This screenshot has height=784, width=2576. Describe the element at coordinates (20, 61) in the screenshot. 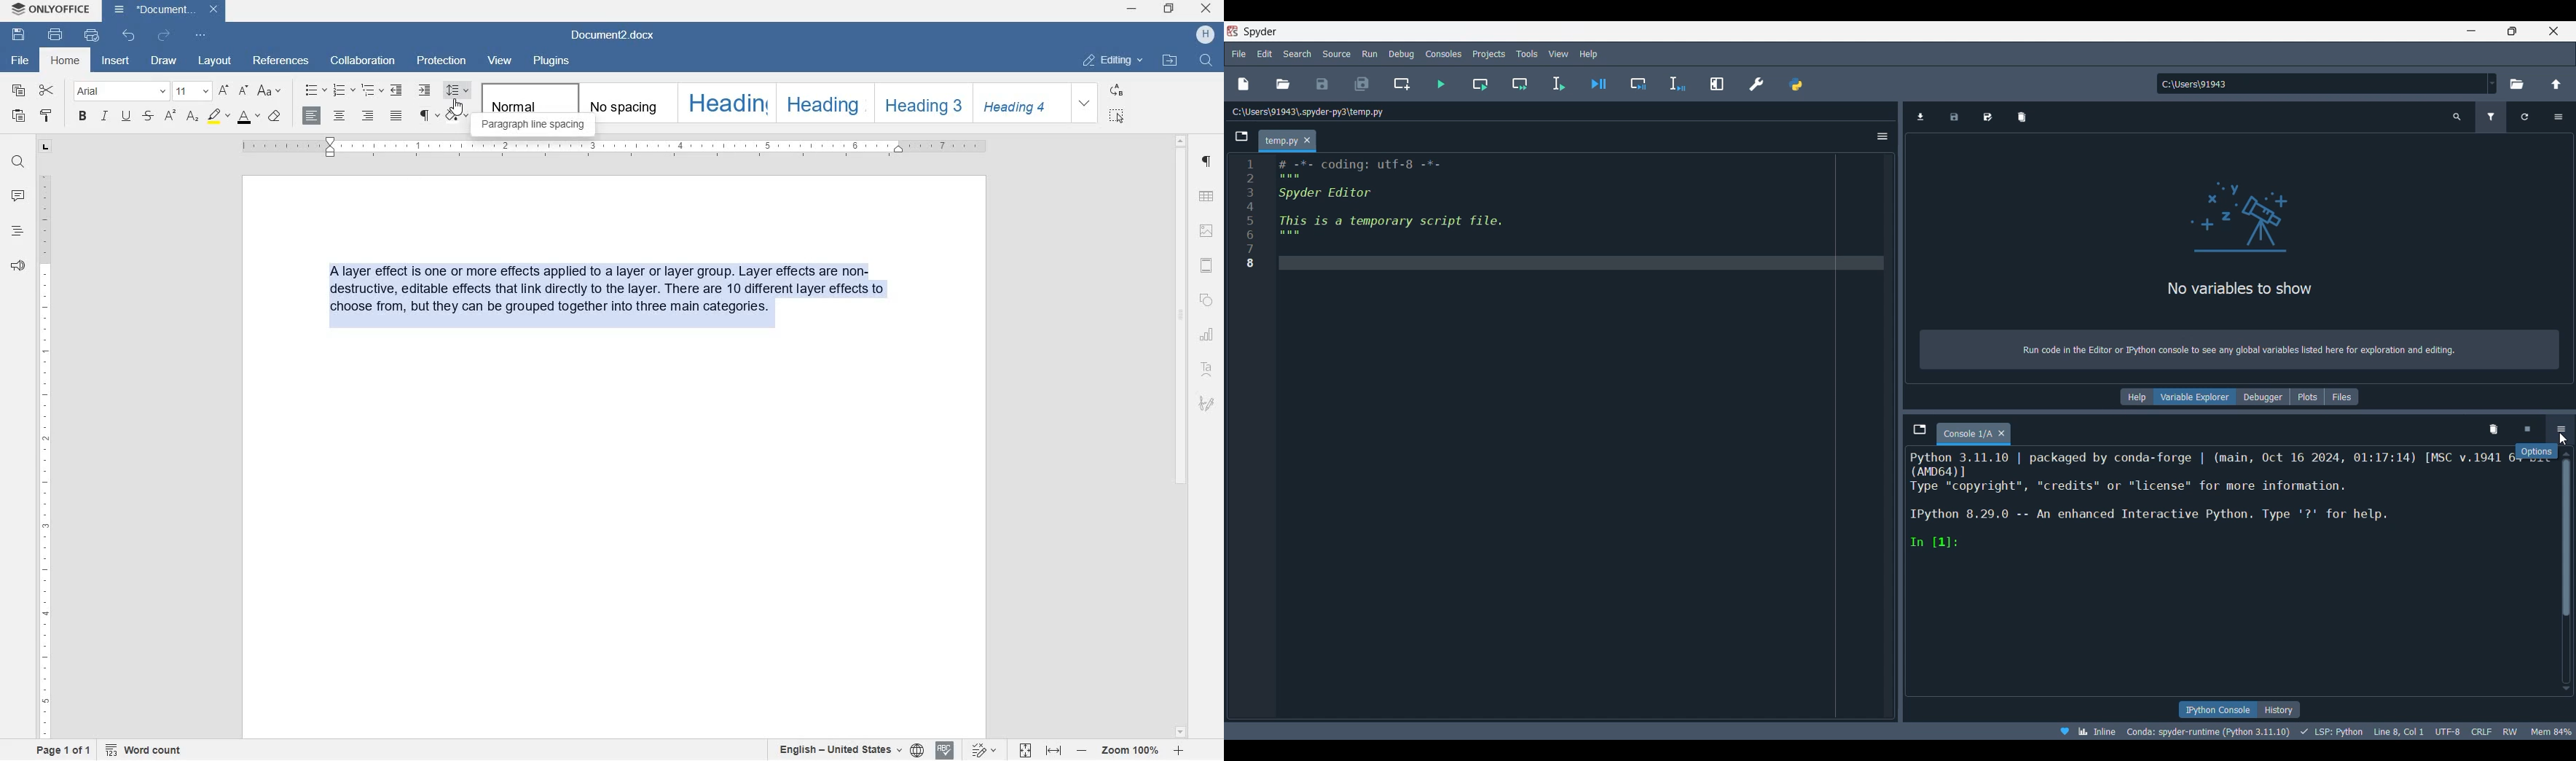

I see `file` at that location.